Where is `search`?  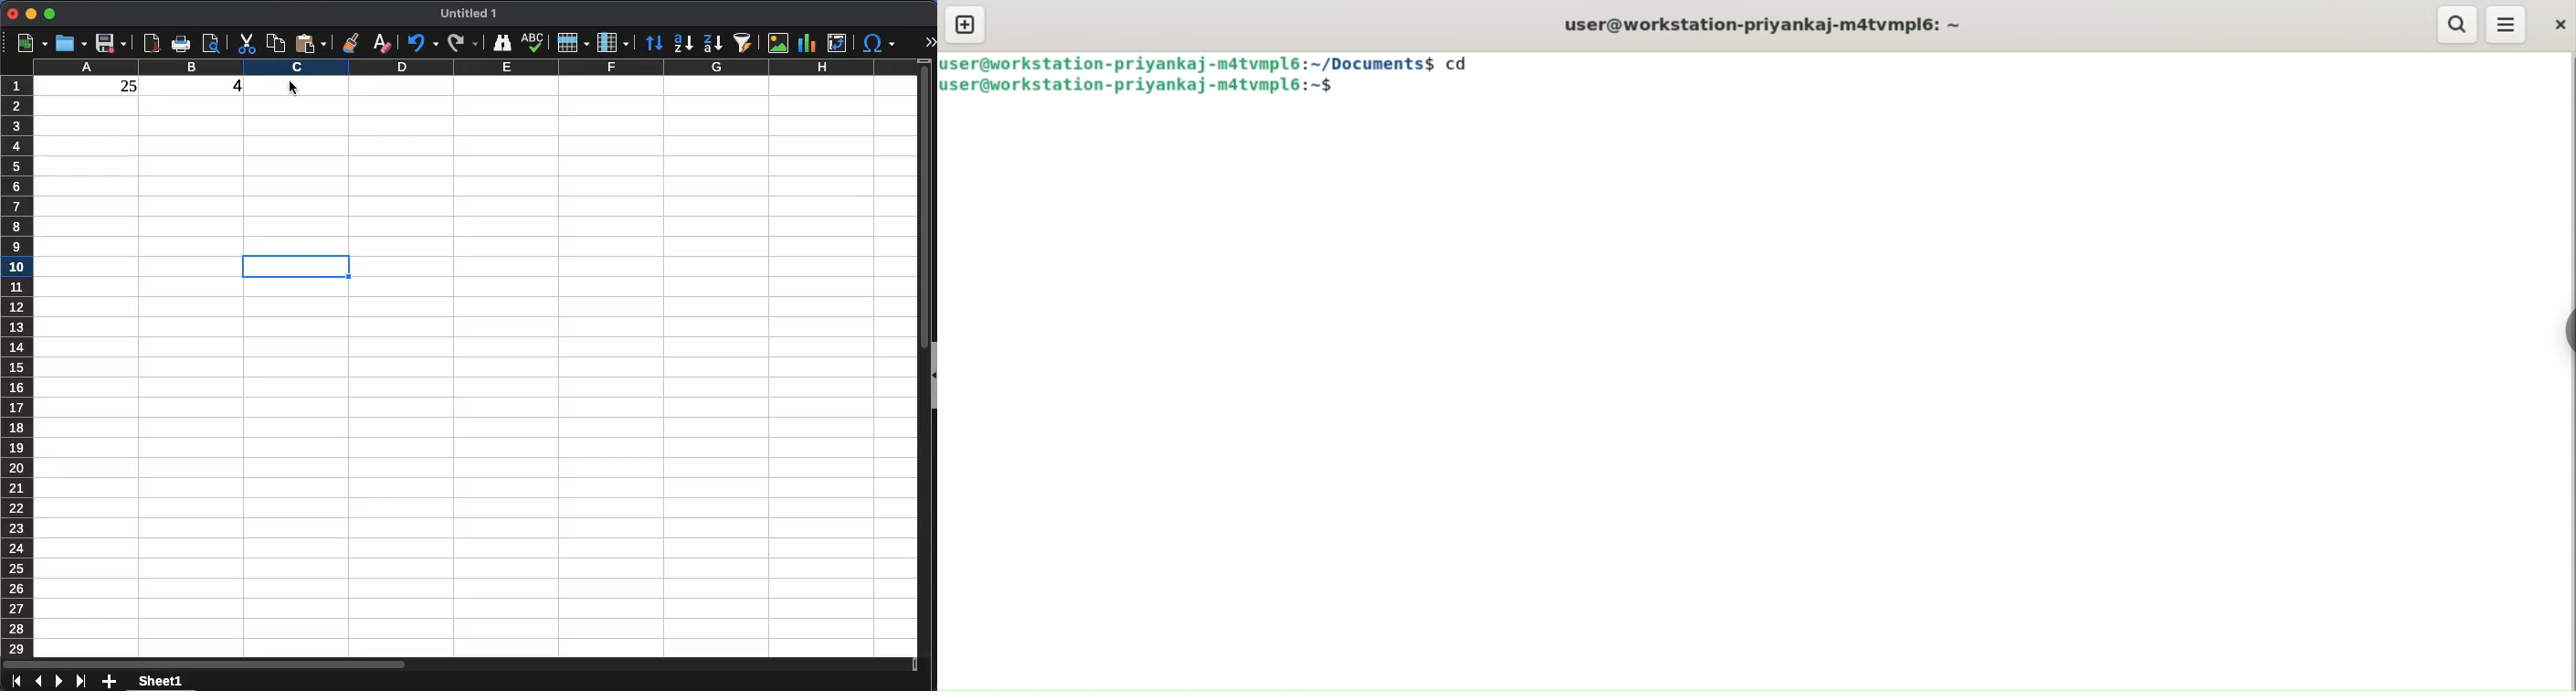
search is located at coordinates (2457, 25).